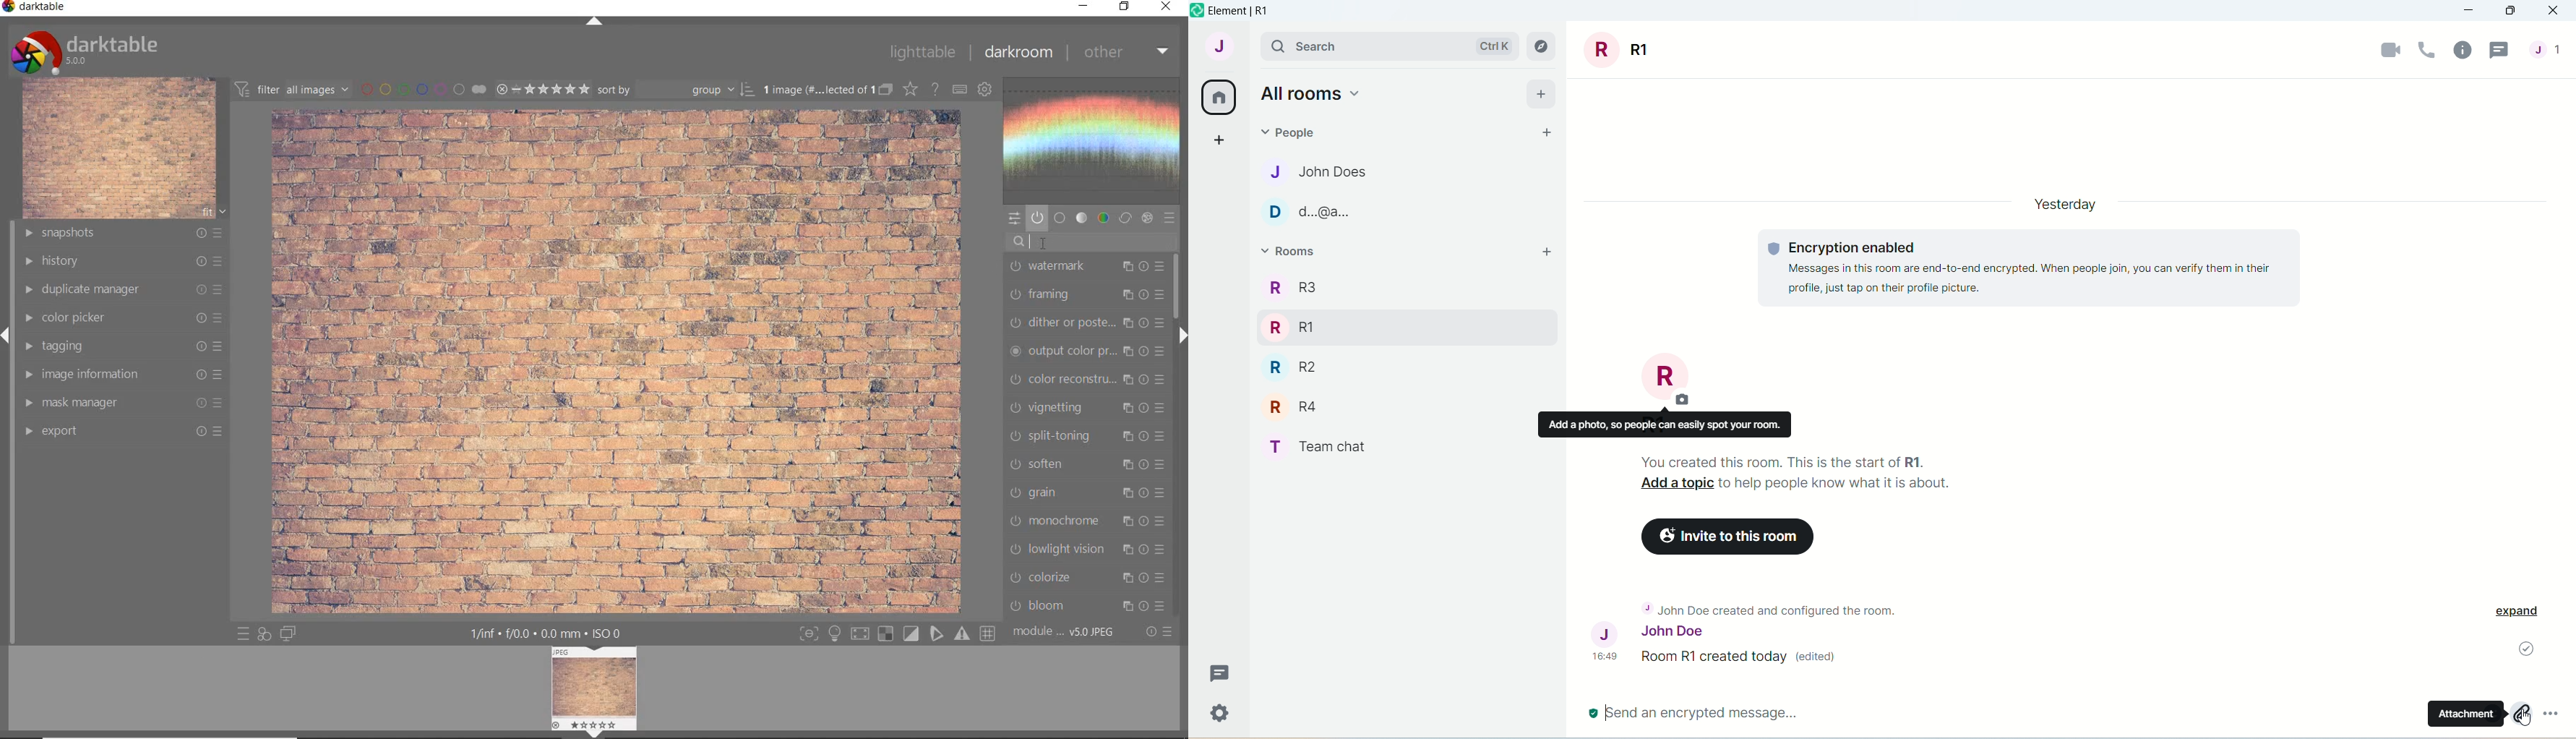 This screenshot has height=756, width=2576. I want to click on John Doe created and configure the room., so click(1771, 609).